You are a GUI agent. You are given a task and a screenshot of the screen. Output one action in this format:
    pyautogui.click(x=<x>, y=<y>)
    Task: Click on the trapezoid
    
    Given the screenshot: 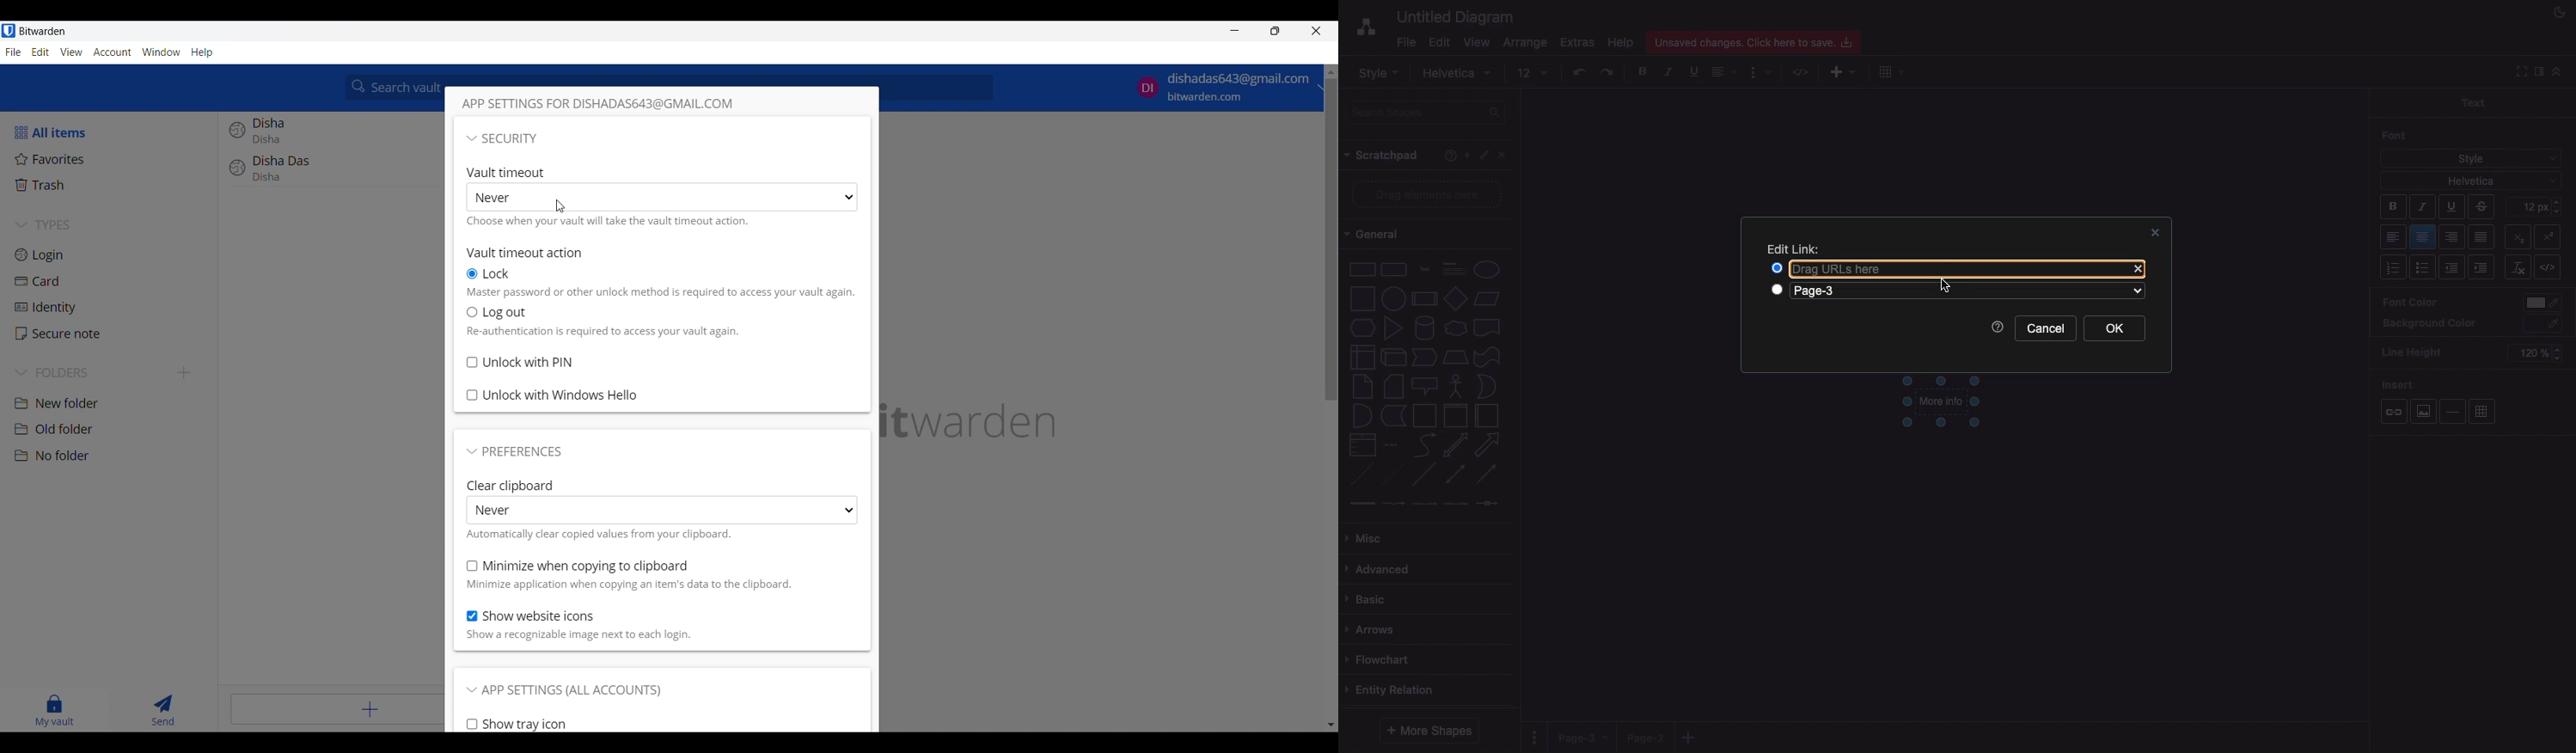 What is the action you would take?
    pyautogui.click(x=1455, y=358)
    